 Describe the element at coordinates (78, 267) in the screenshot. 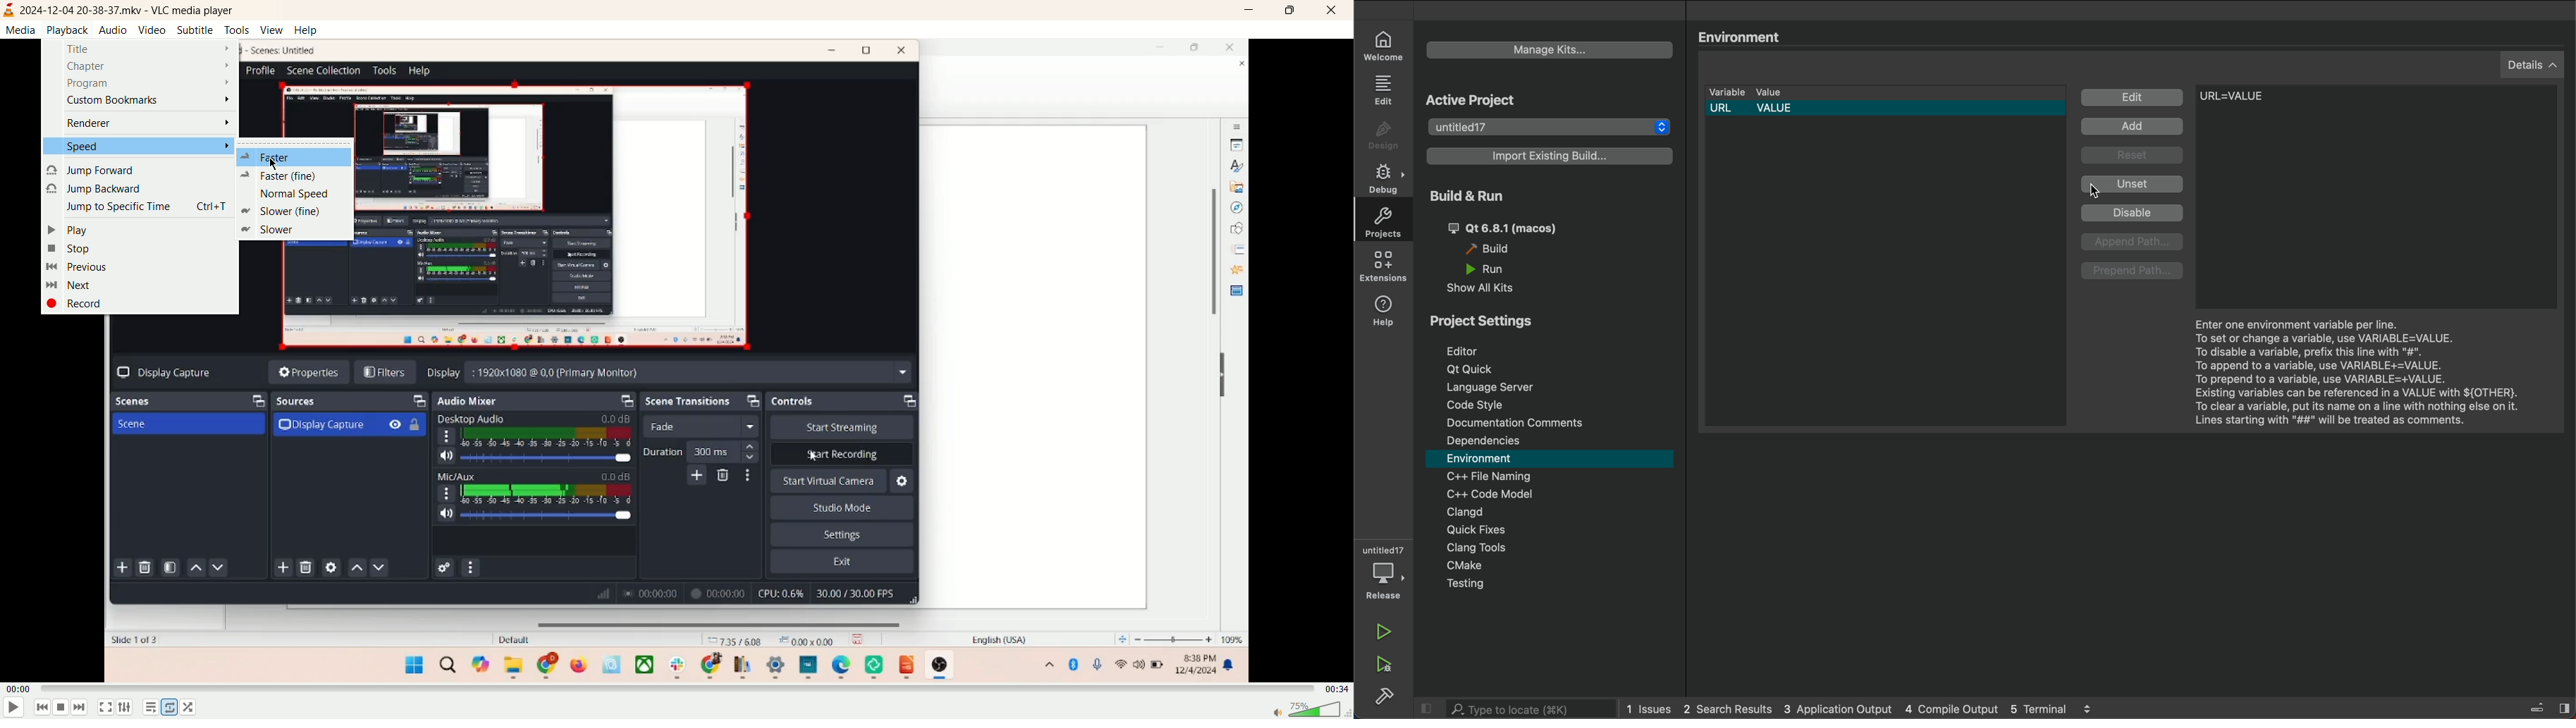

I see `previous` at that location.